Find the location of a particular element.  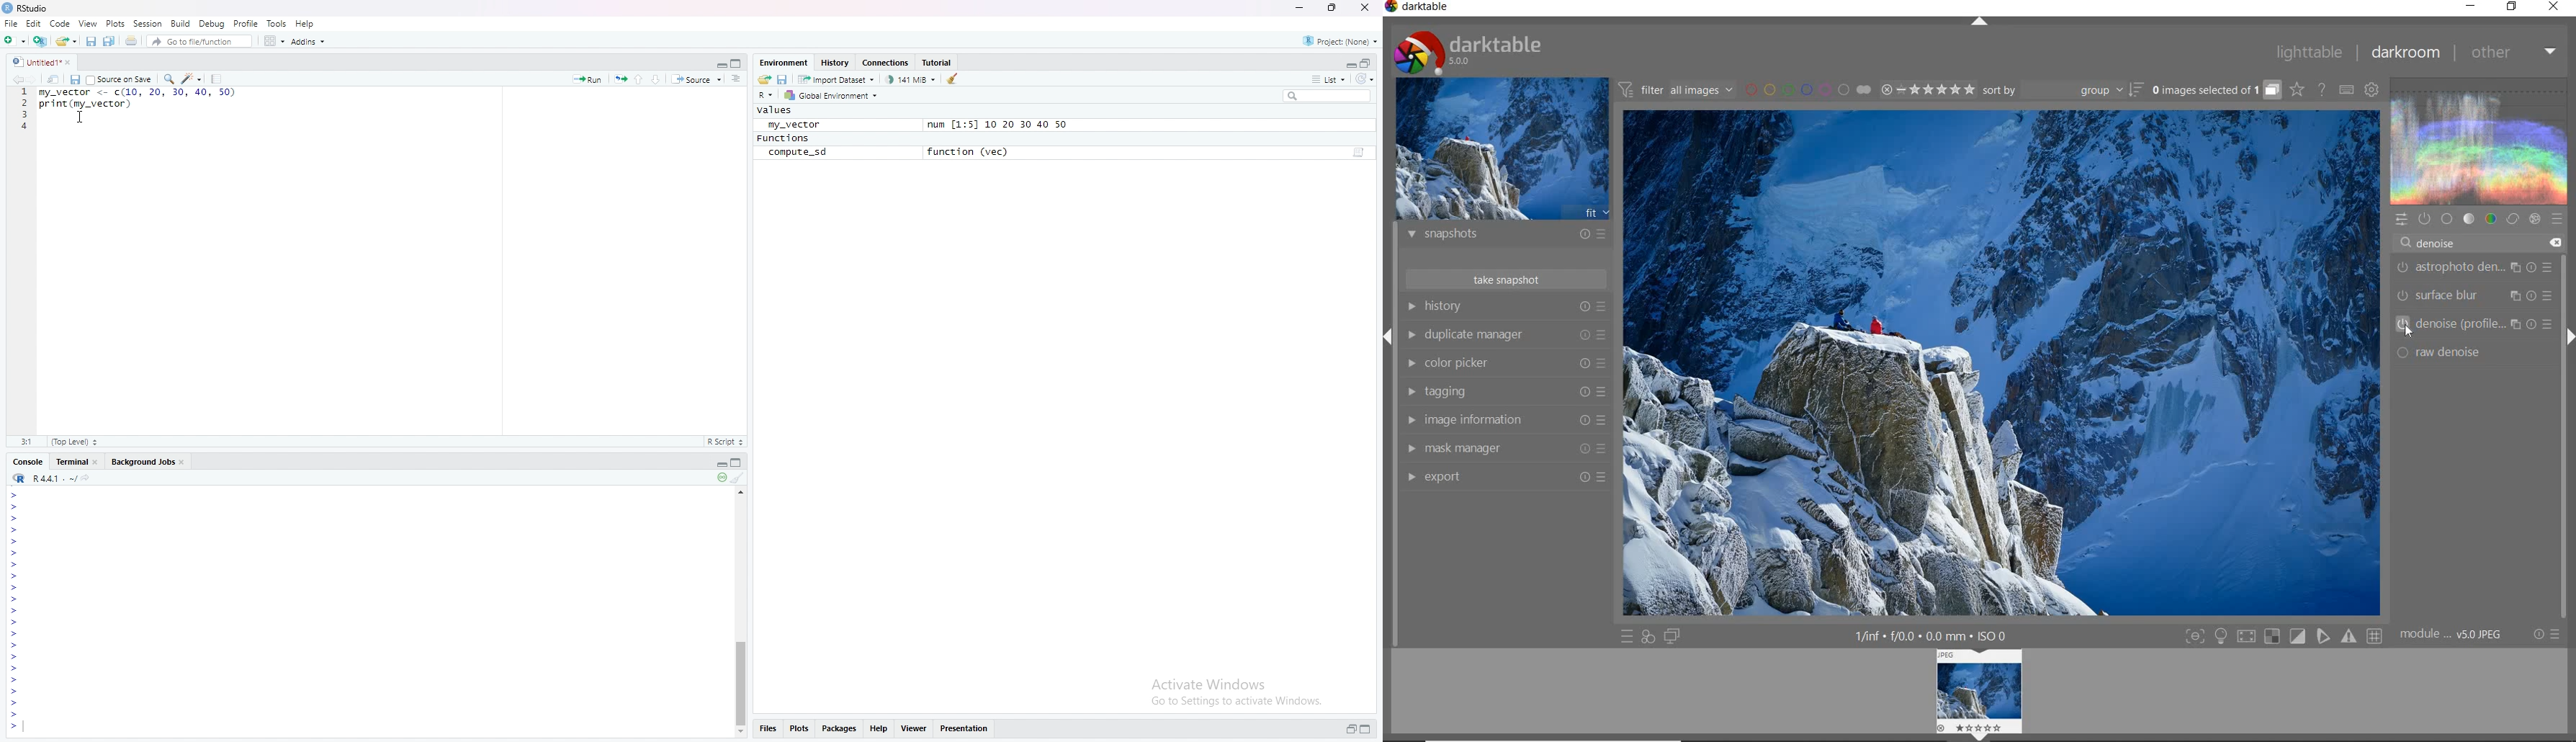

Save workspace as is located at coordinates (784, 79).